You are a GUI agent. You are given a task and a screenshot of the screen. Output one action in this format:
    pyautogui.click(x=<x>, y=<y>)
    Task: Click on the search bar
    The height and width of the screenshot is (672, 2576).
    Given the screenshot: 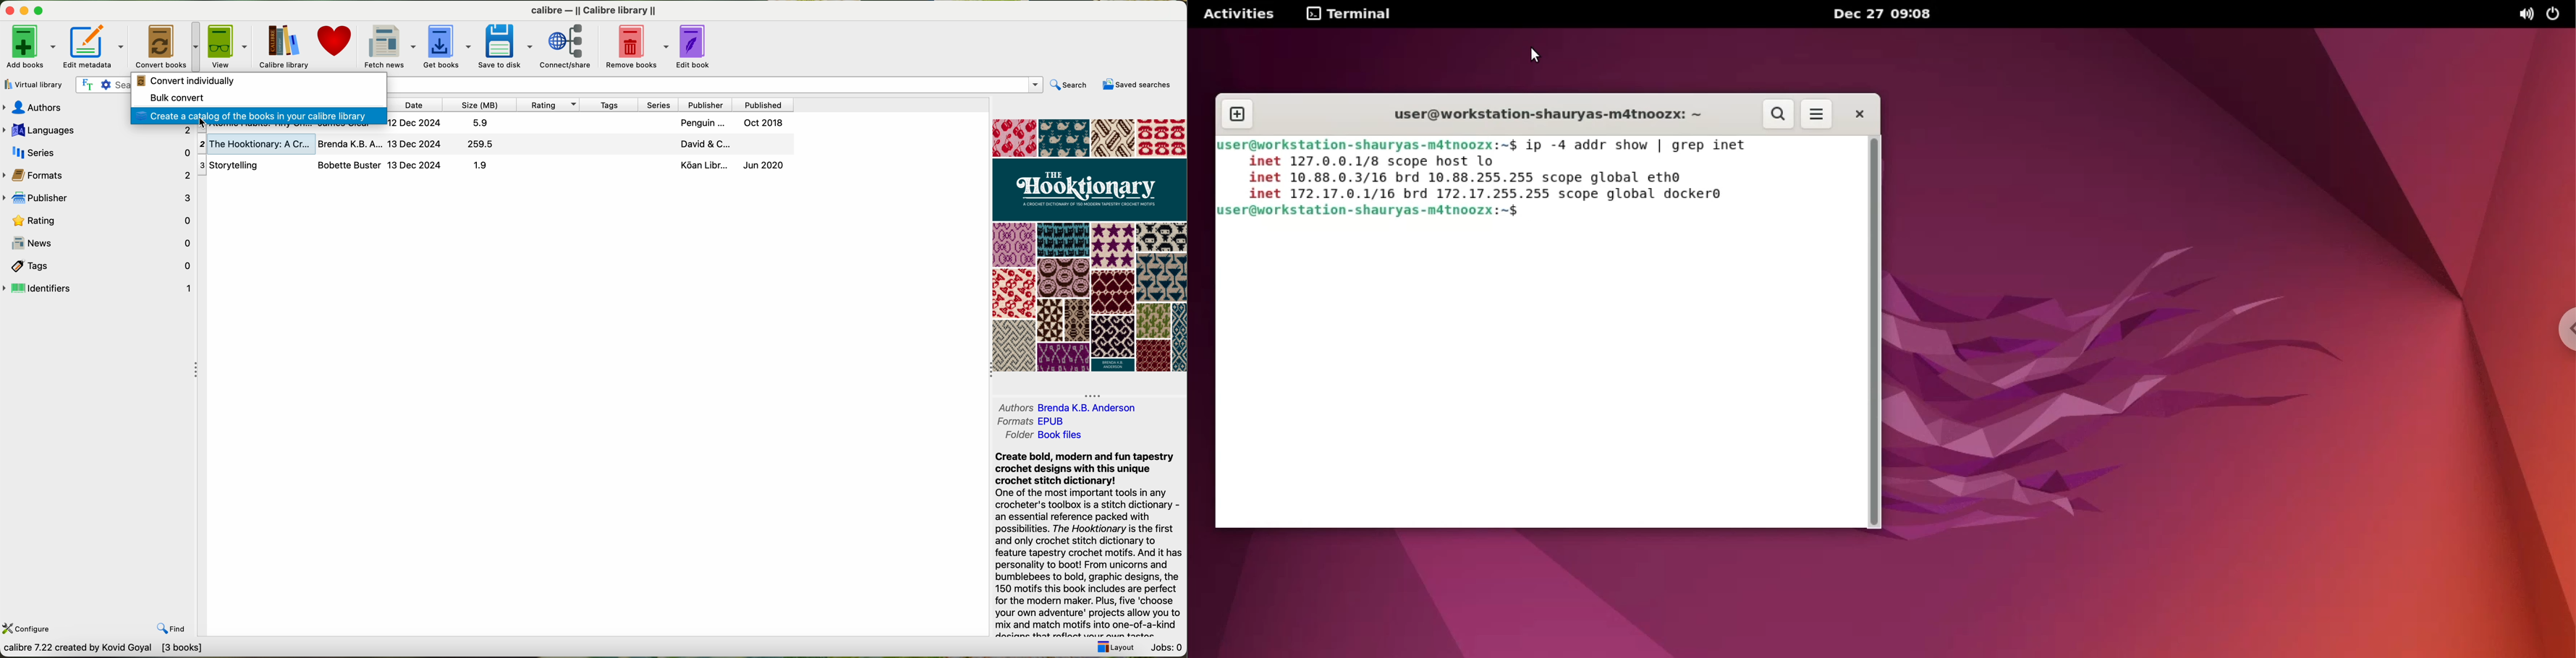 What is the action you would take?
    pyautogui.click(x=102, y=85)
    